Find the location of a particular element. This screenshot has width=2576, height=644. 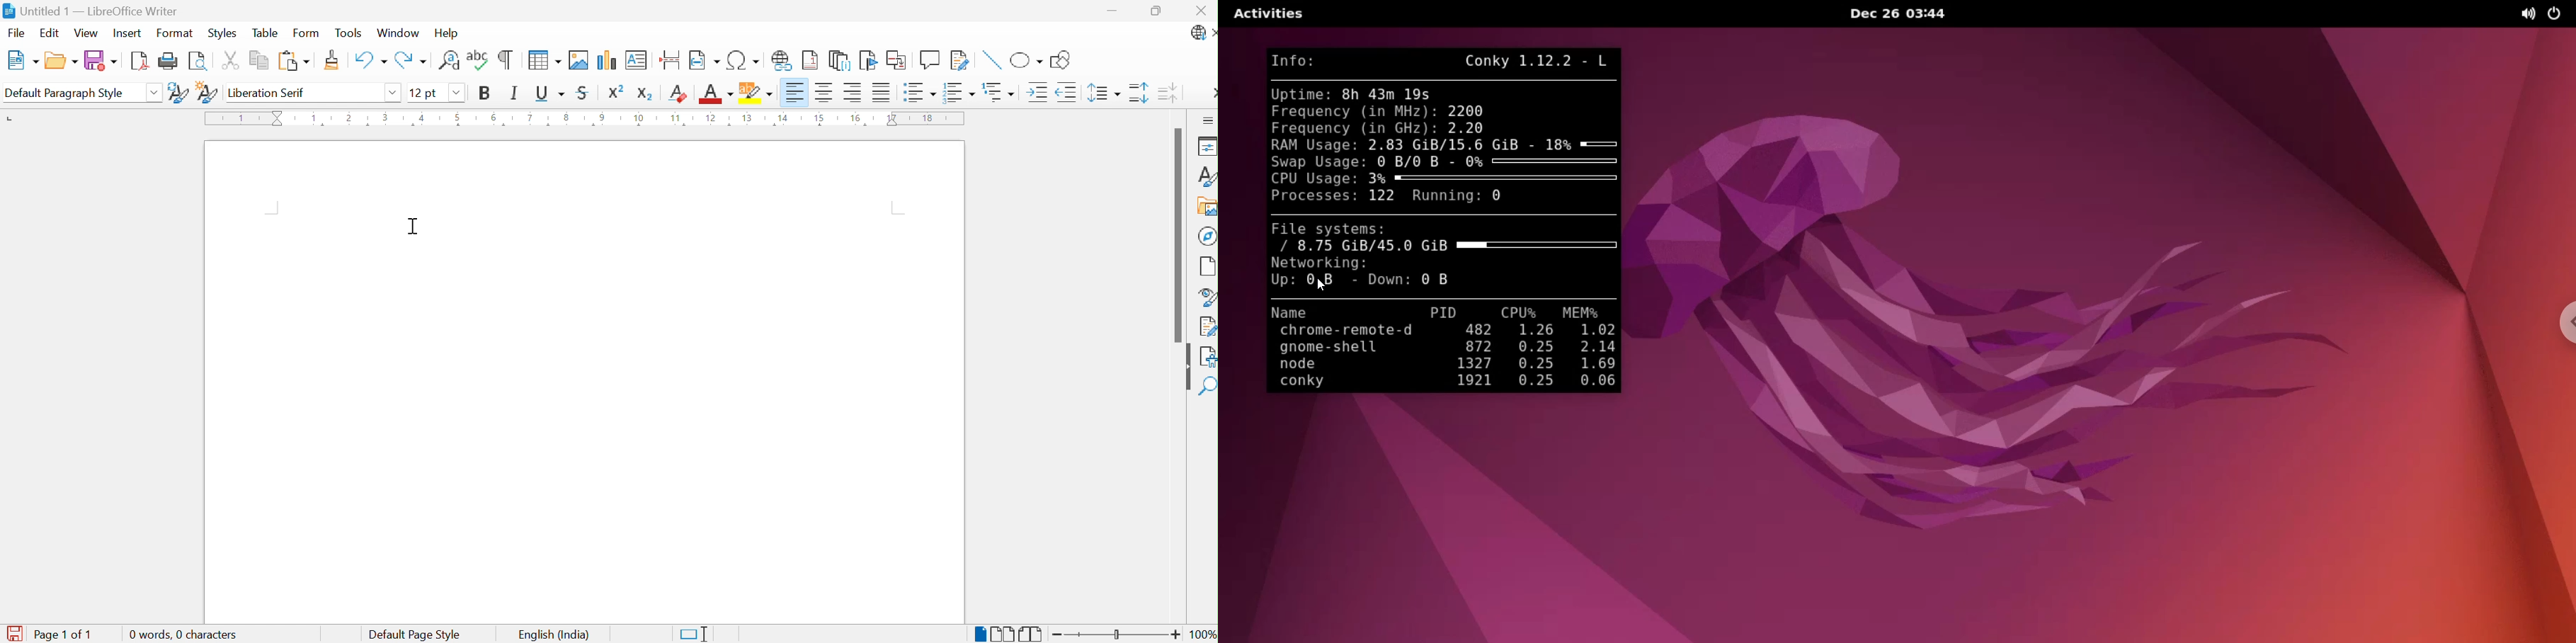

Restore Down is located at coordinates (1158, 11).